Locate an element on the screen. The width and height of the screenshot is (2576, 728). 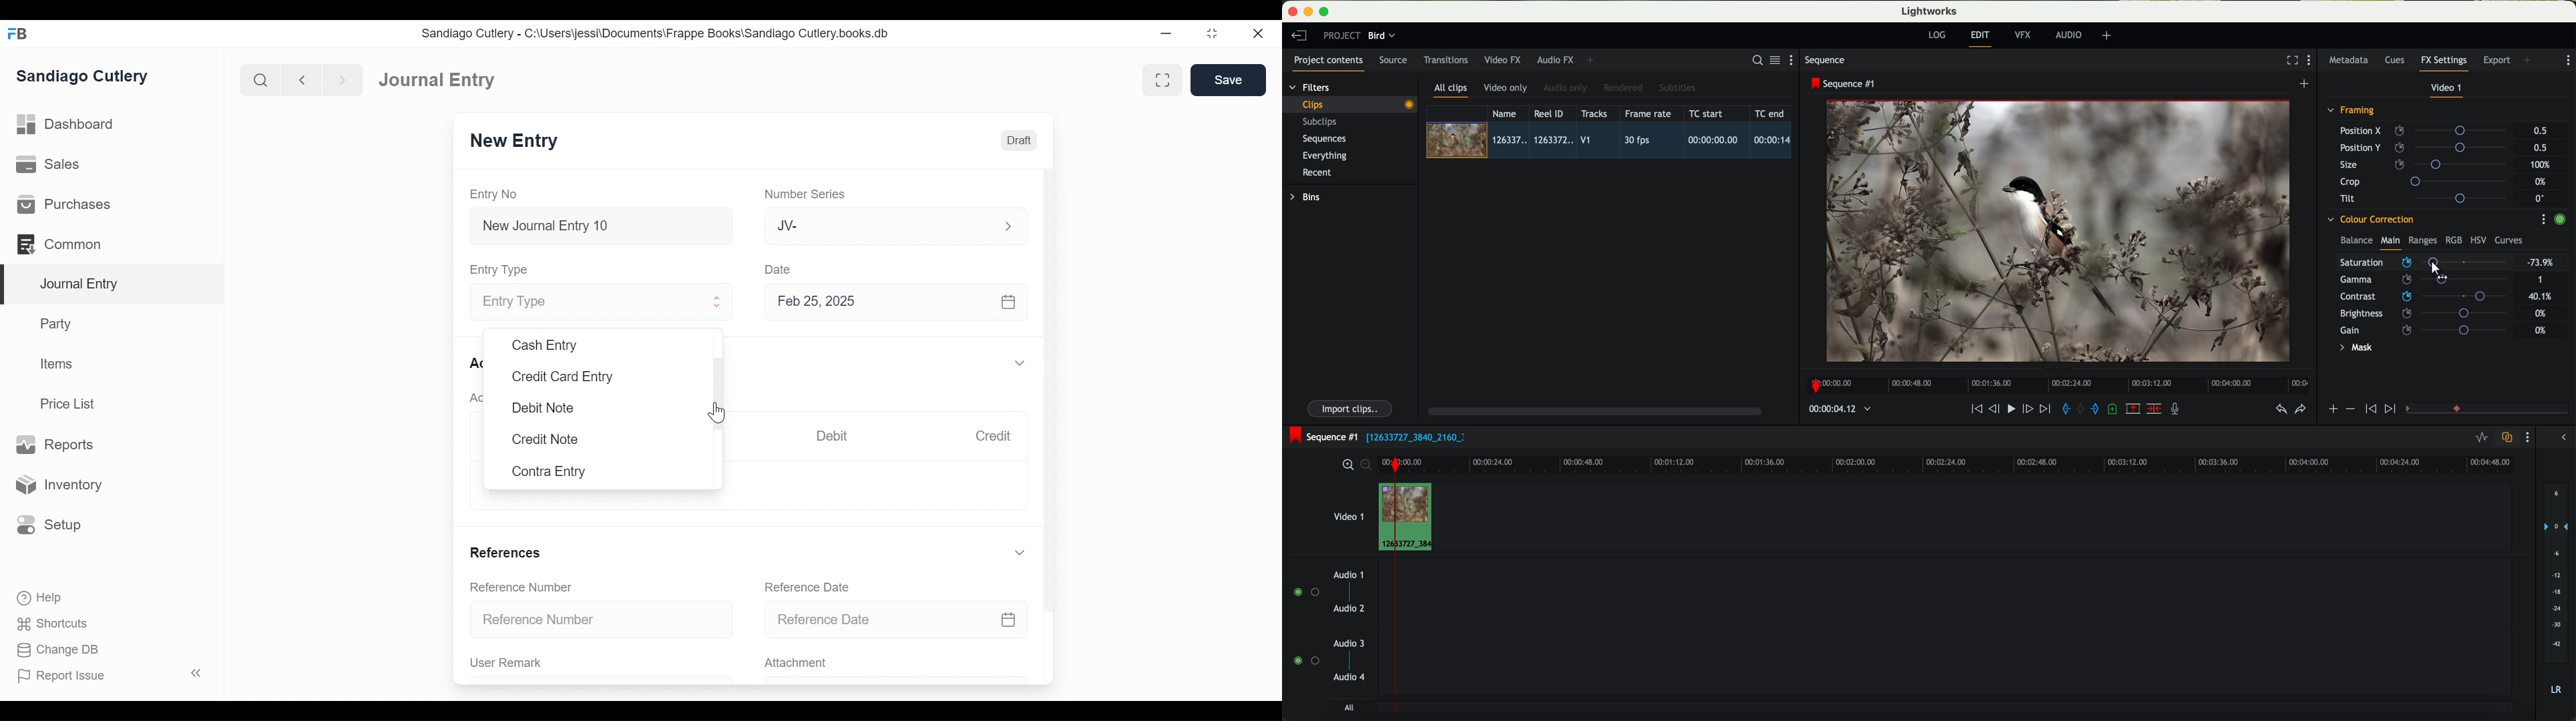
Credit Note is located at coordinates (545, 441).